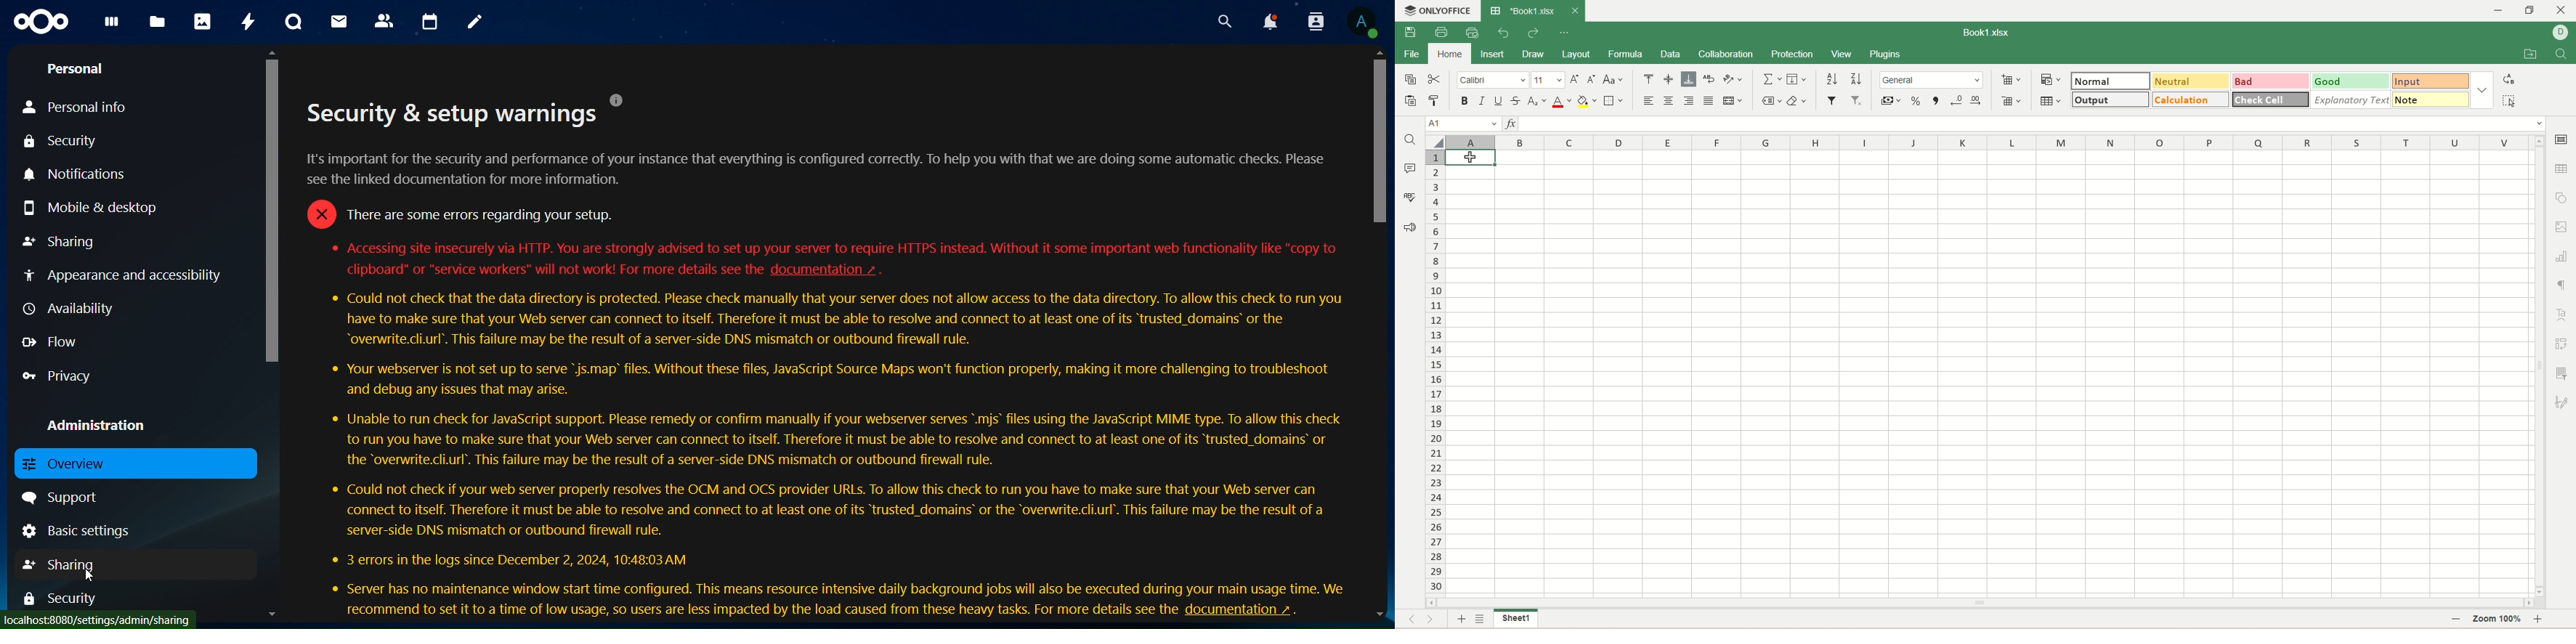 The height and width of the screenshot is (644, 2576). What do you see at coordinates (1446, 55) in the screenshot?
I see `home` at bounding box center [1446, 55].